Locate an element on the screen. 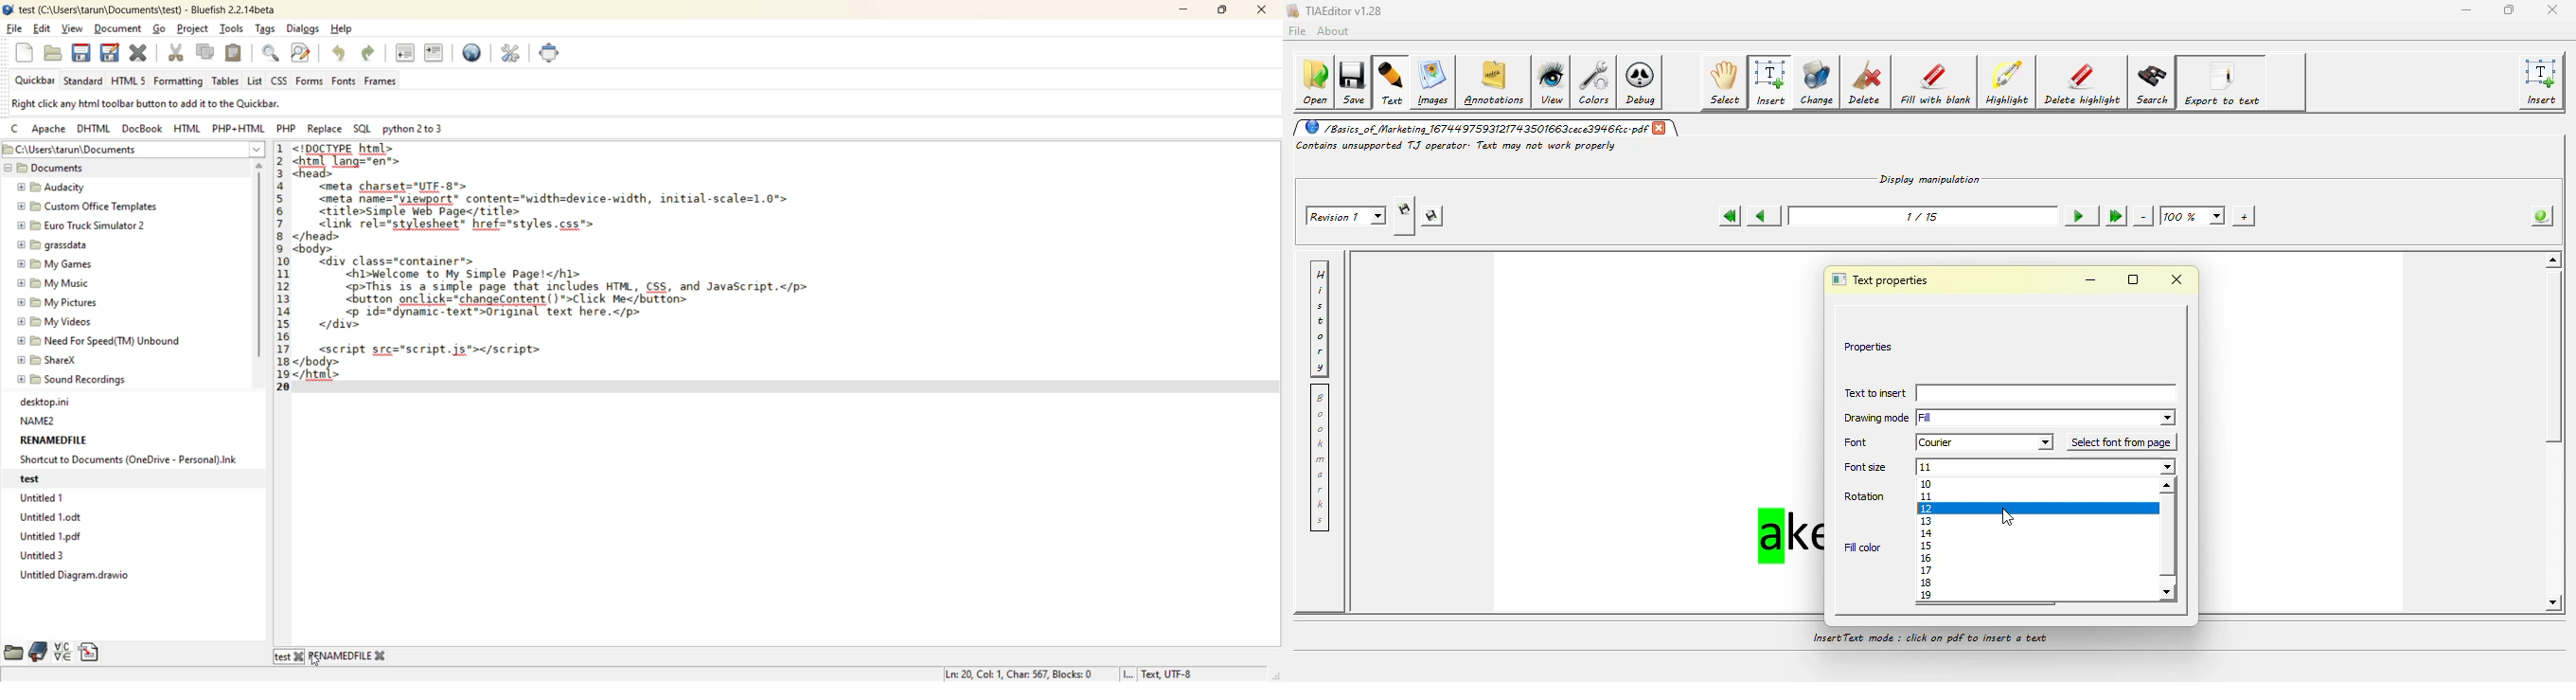 This screenshot has width=2576, height=700. copy is located at coordinates (203, 53).